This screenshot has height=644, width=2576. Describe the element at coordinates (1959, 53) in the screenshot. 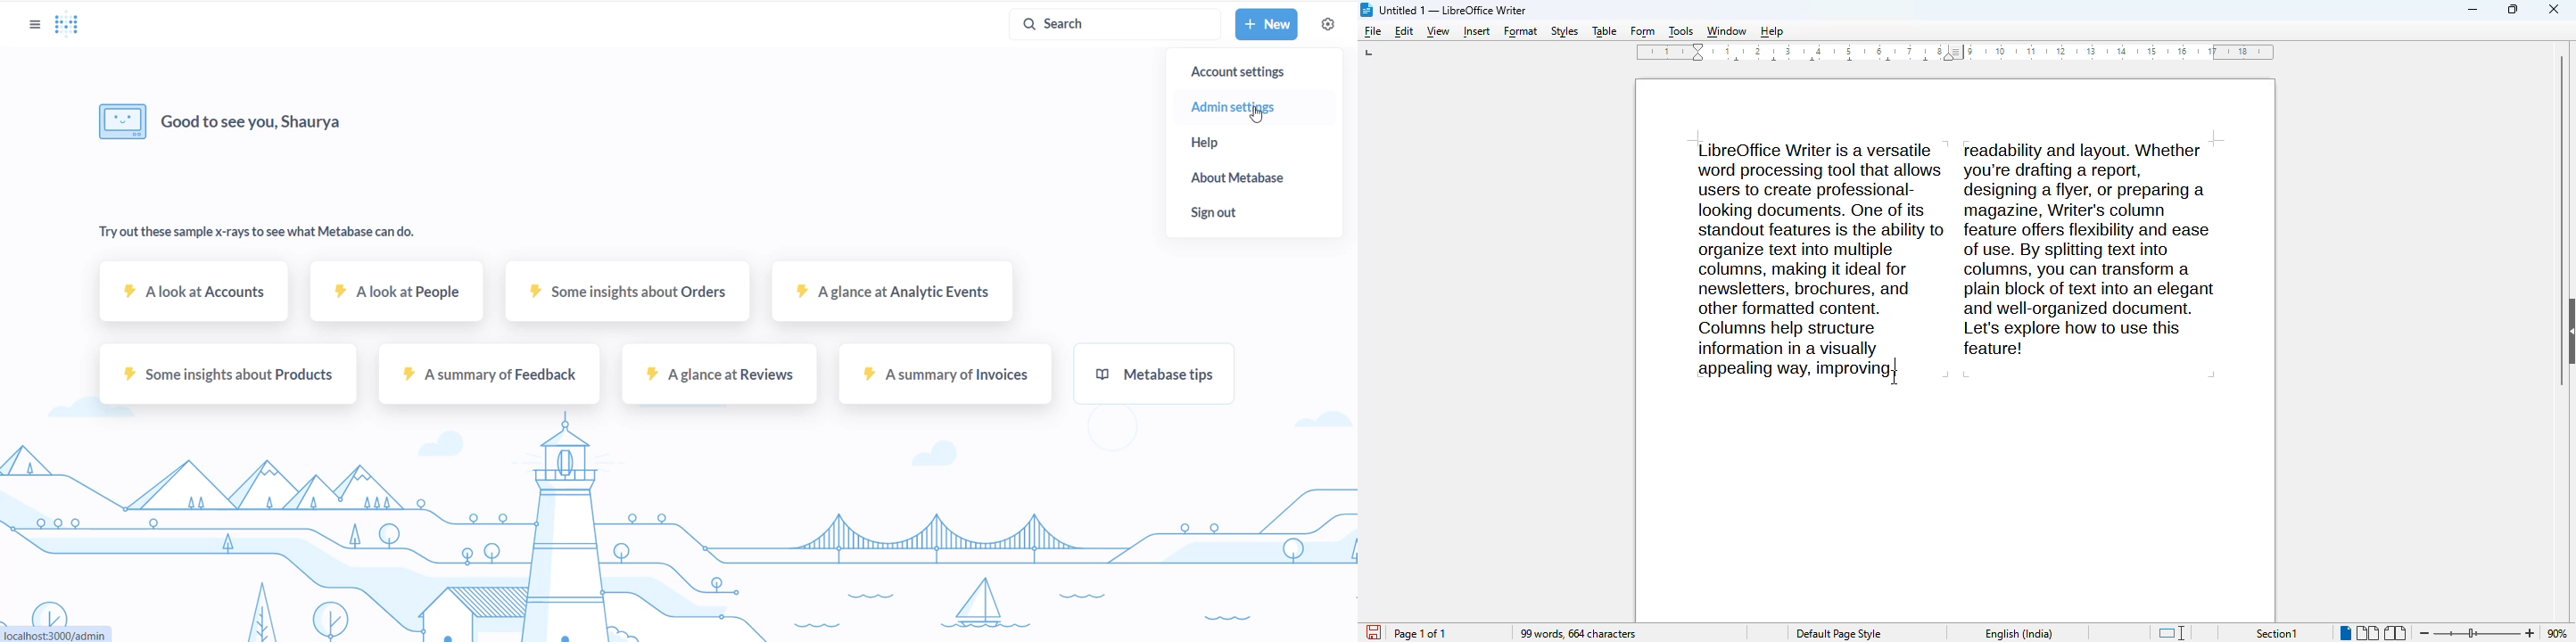

I see `Left Indent Marker` at that location.